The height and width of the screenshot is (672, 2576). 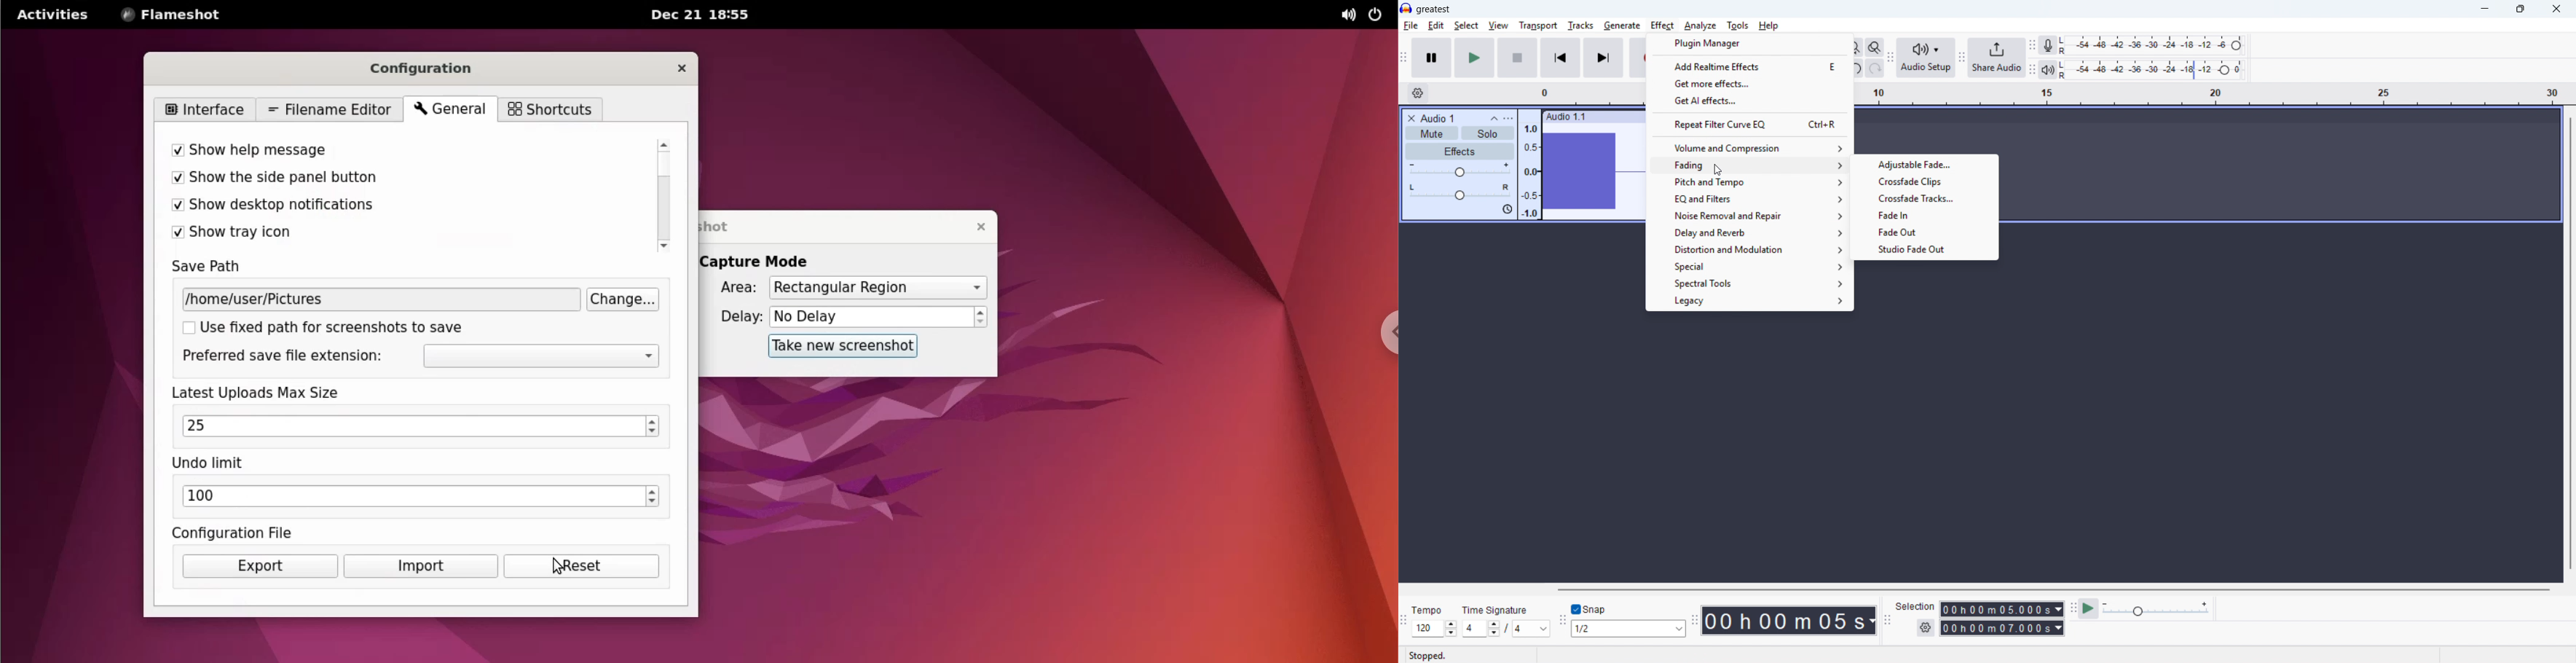 What do you see at coordinates (1466, 26) in the screenshot?
I see `select` at bounding box center [1466, 26].